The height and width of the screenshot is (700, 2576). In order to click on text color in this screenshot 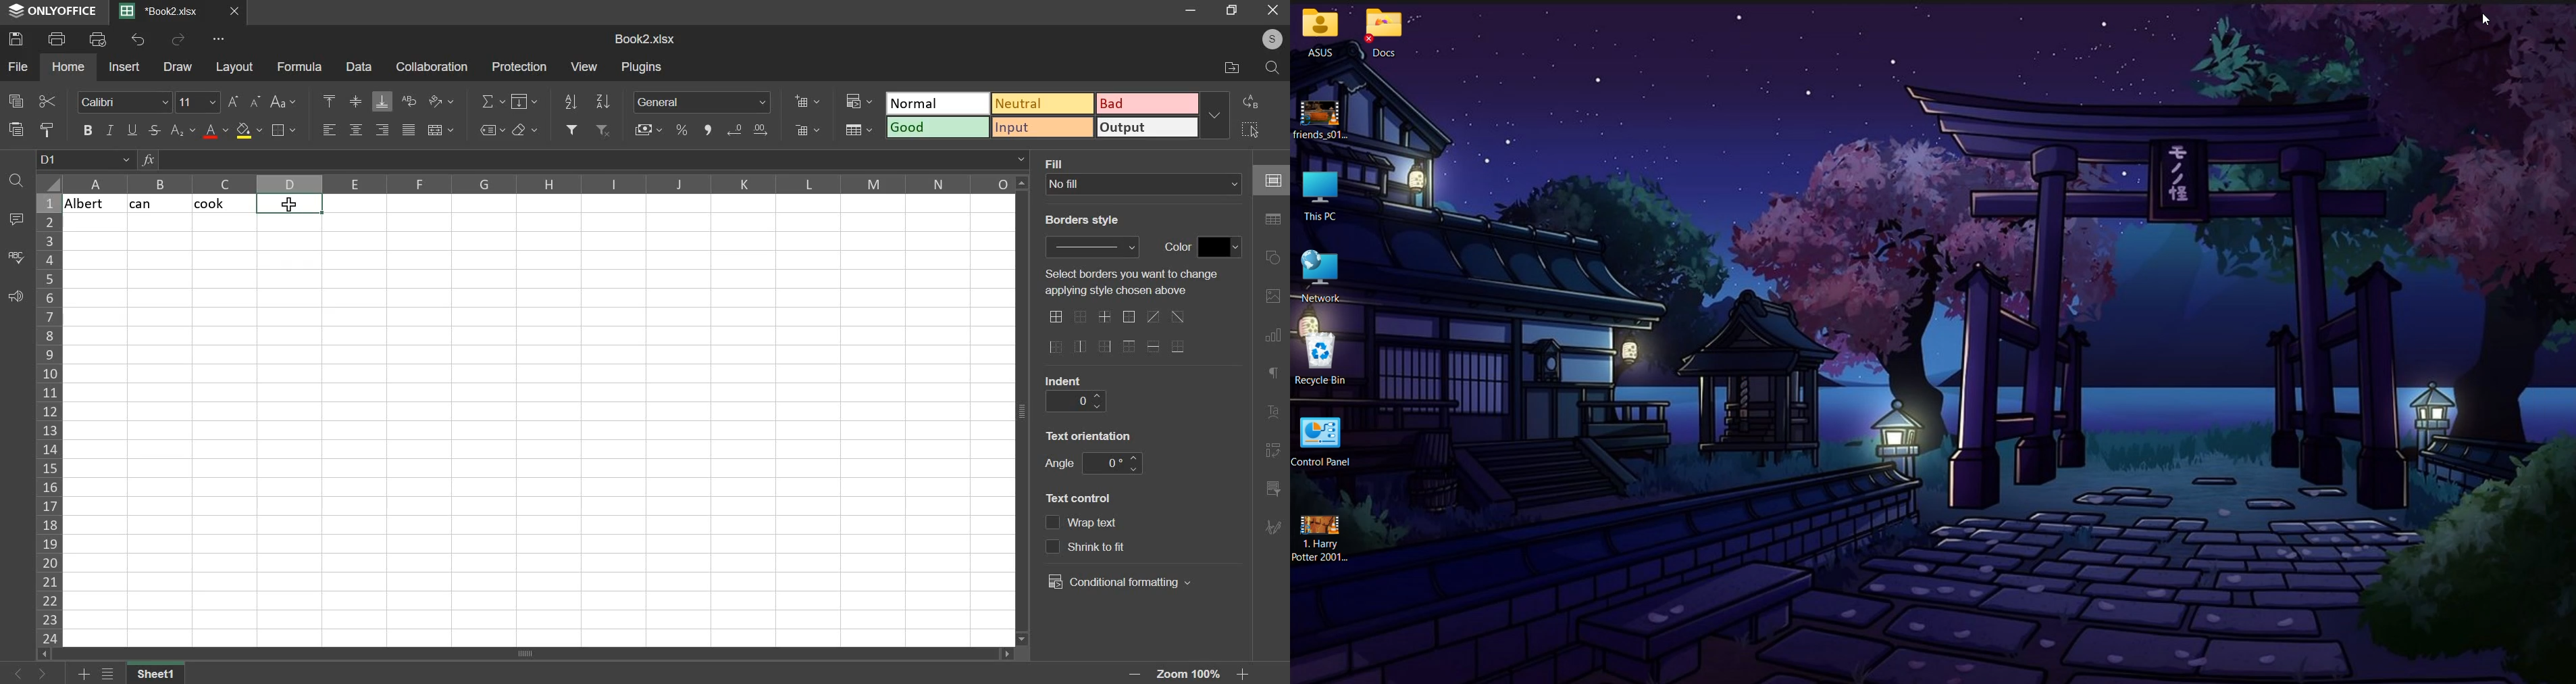, I will do `click(217, 131)`.